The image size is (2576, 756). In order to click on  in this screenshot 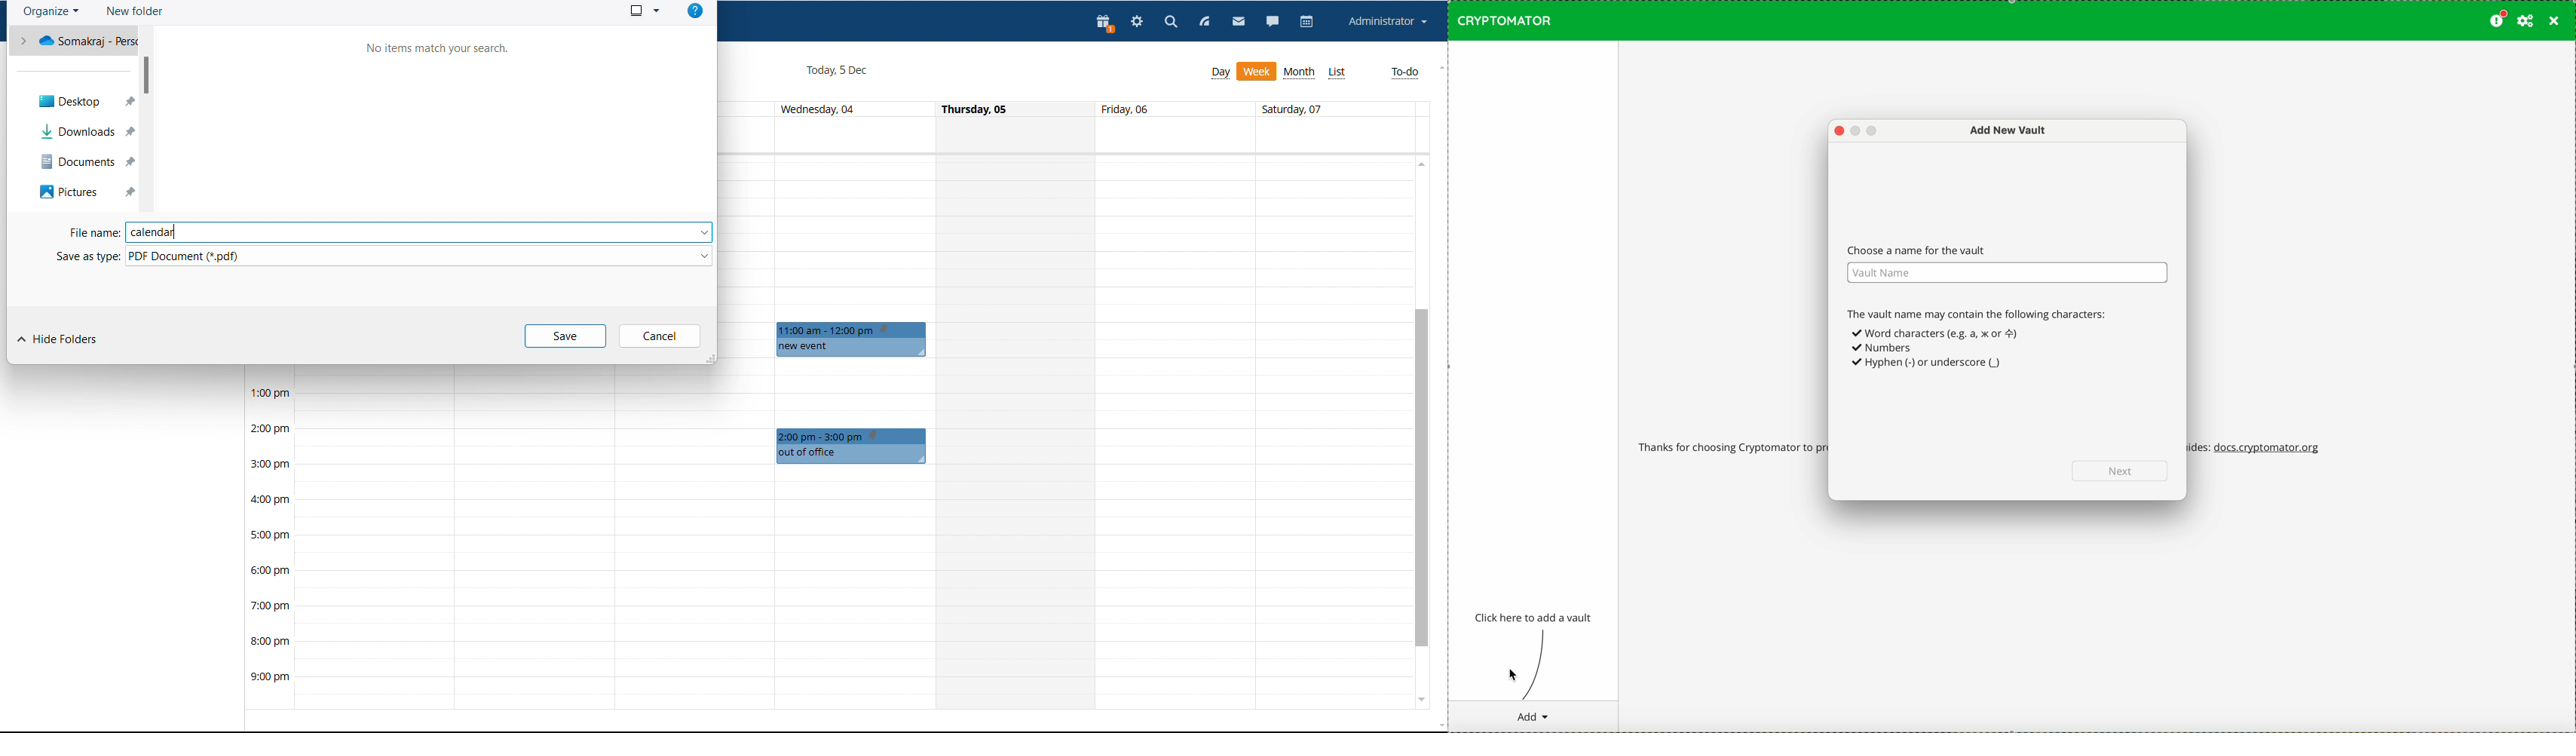, I will do `click(85, 194)`.